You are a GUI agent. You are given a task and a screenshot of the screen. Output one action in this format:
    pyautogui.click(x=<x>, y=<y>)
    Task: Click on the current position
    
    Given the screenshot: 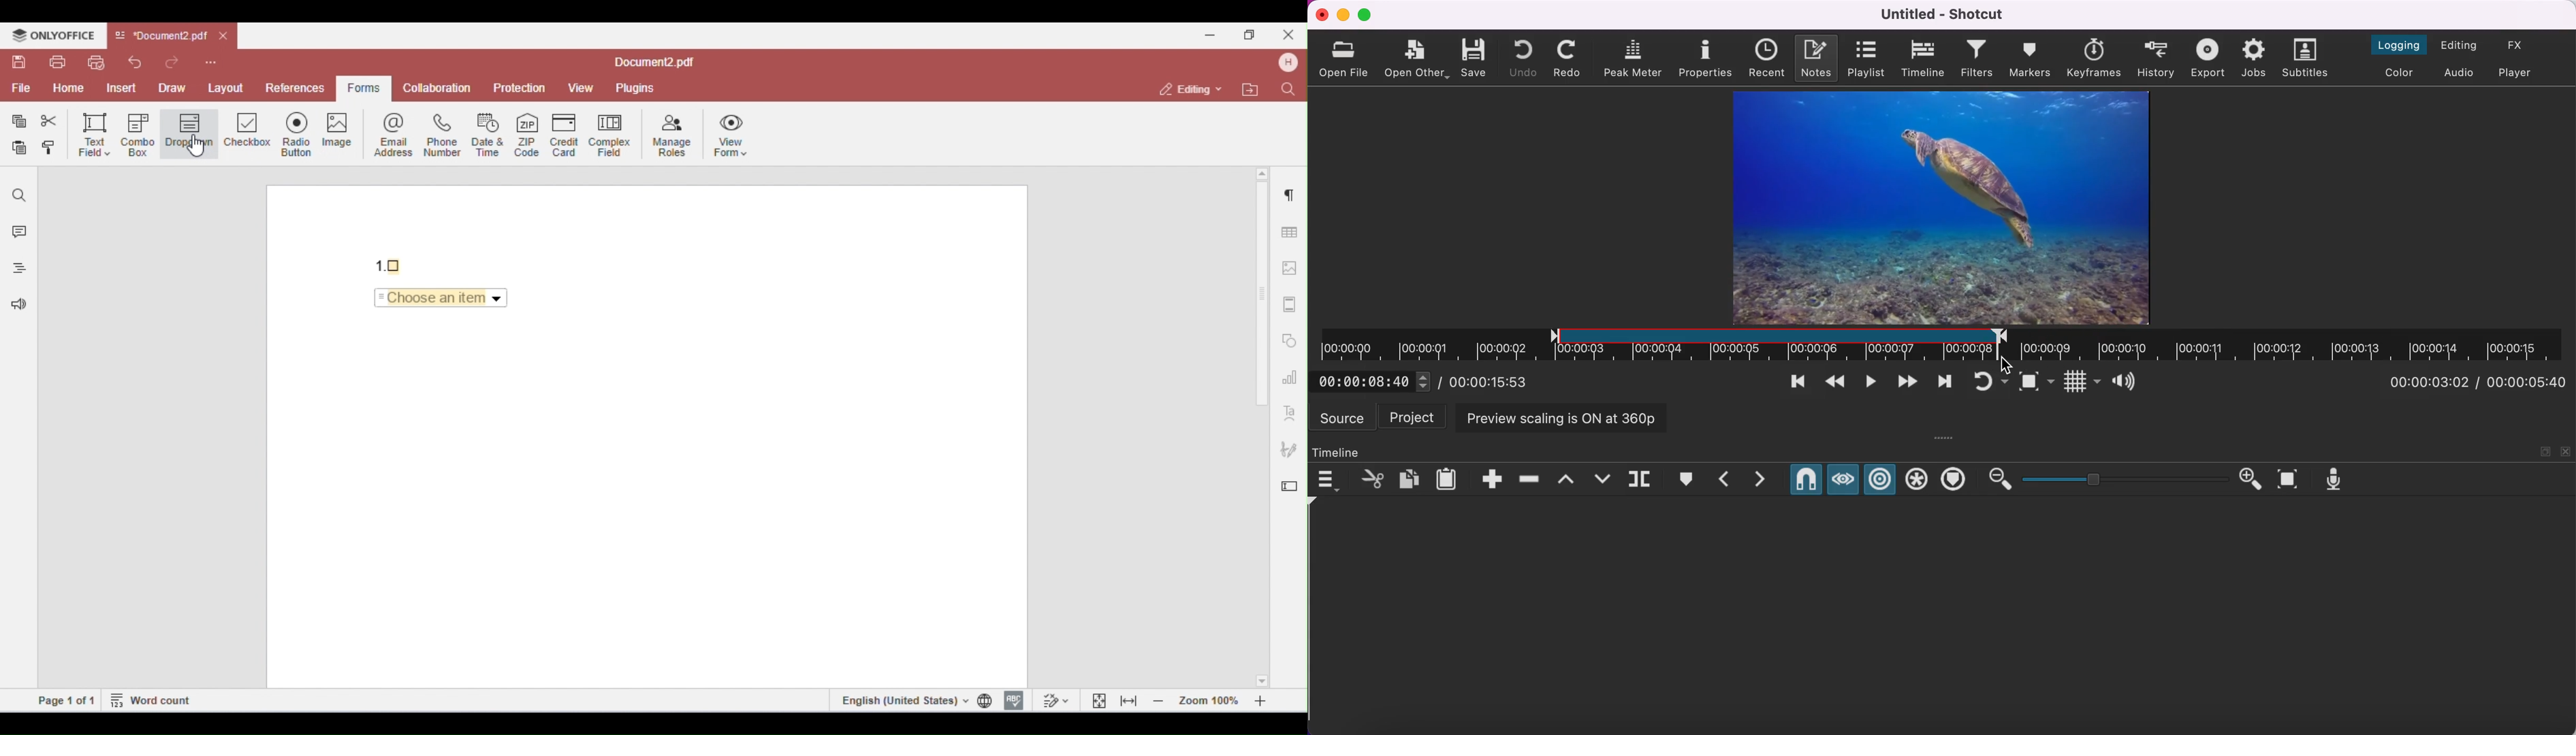 What is the action you would take?
    pyautogui.click(x=2434, y=382)
    